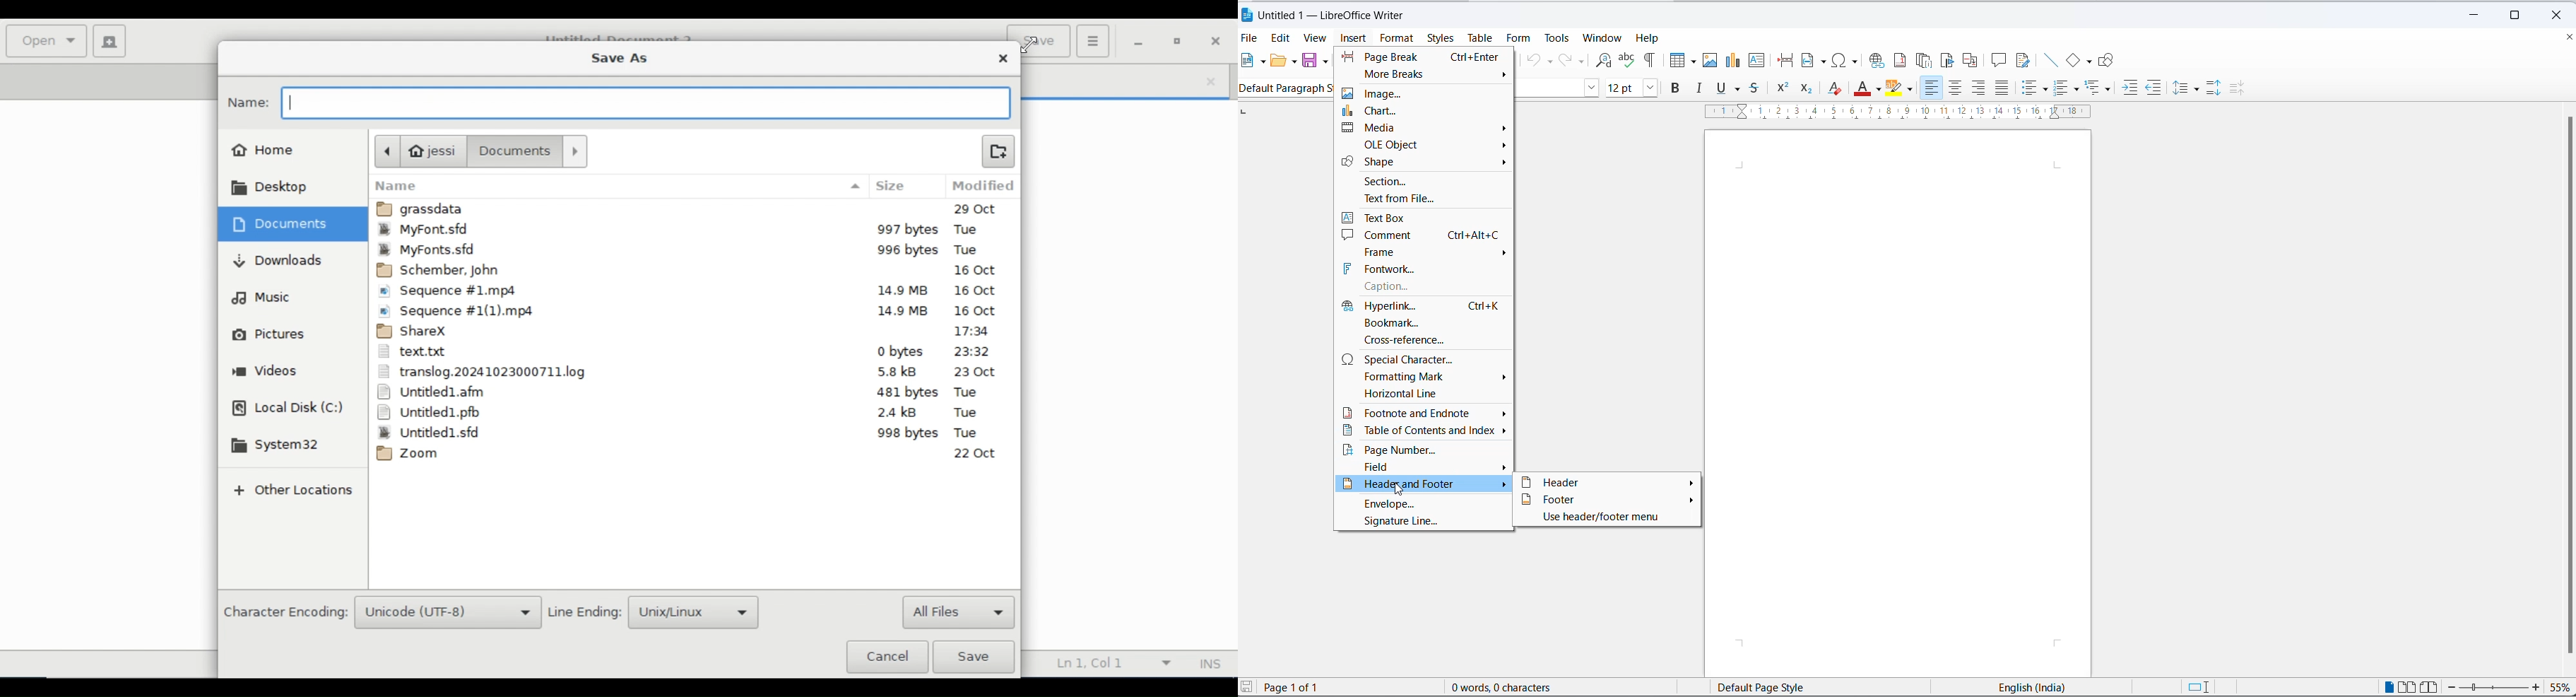 This screenshot has width=2576, height=700. I want to click on scroll bar, so click(2564, 386).